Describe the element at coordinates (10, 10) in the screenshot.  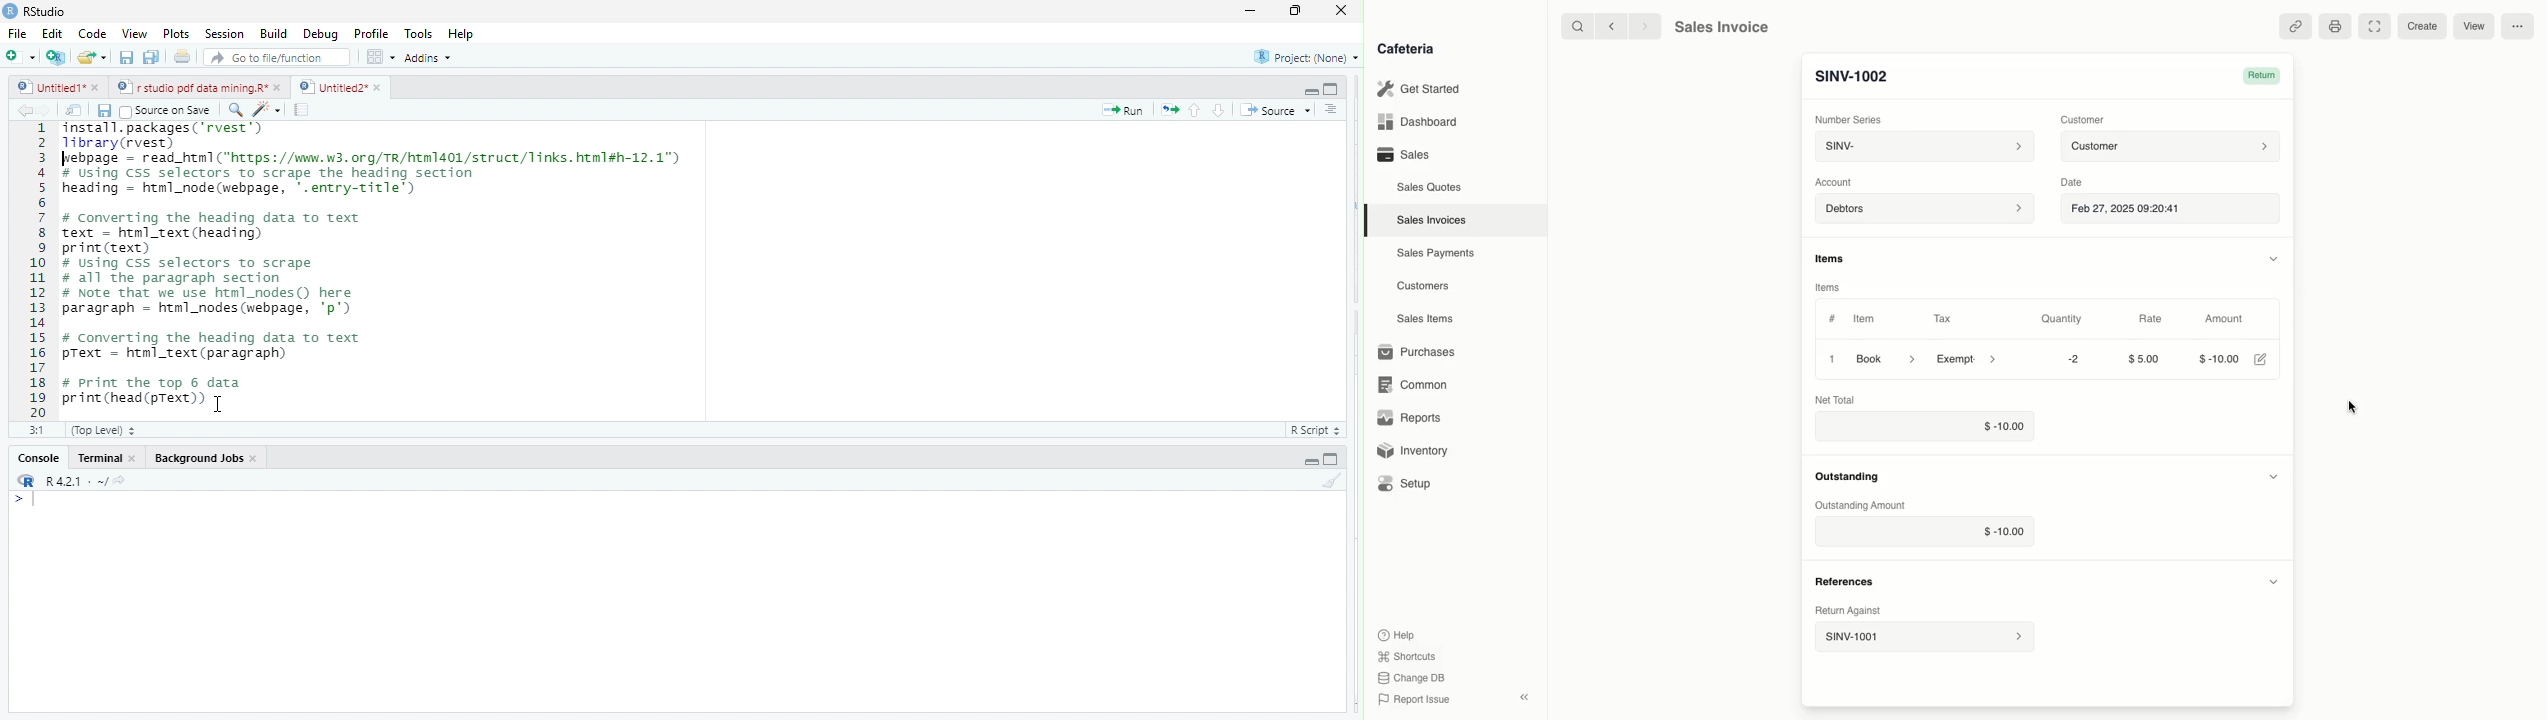
I see `rs studio logo` at that location.